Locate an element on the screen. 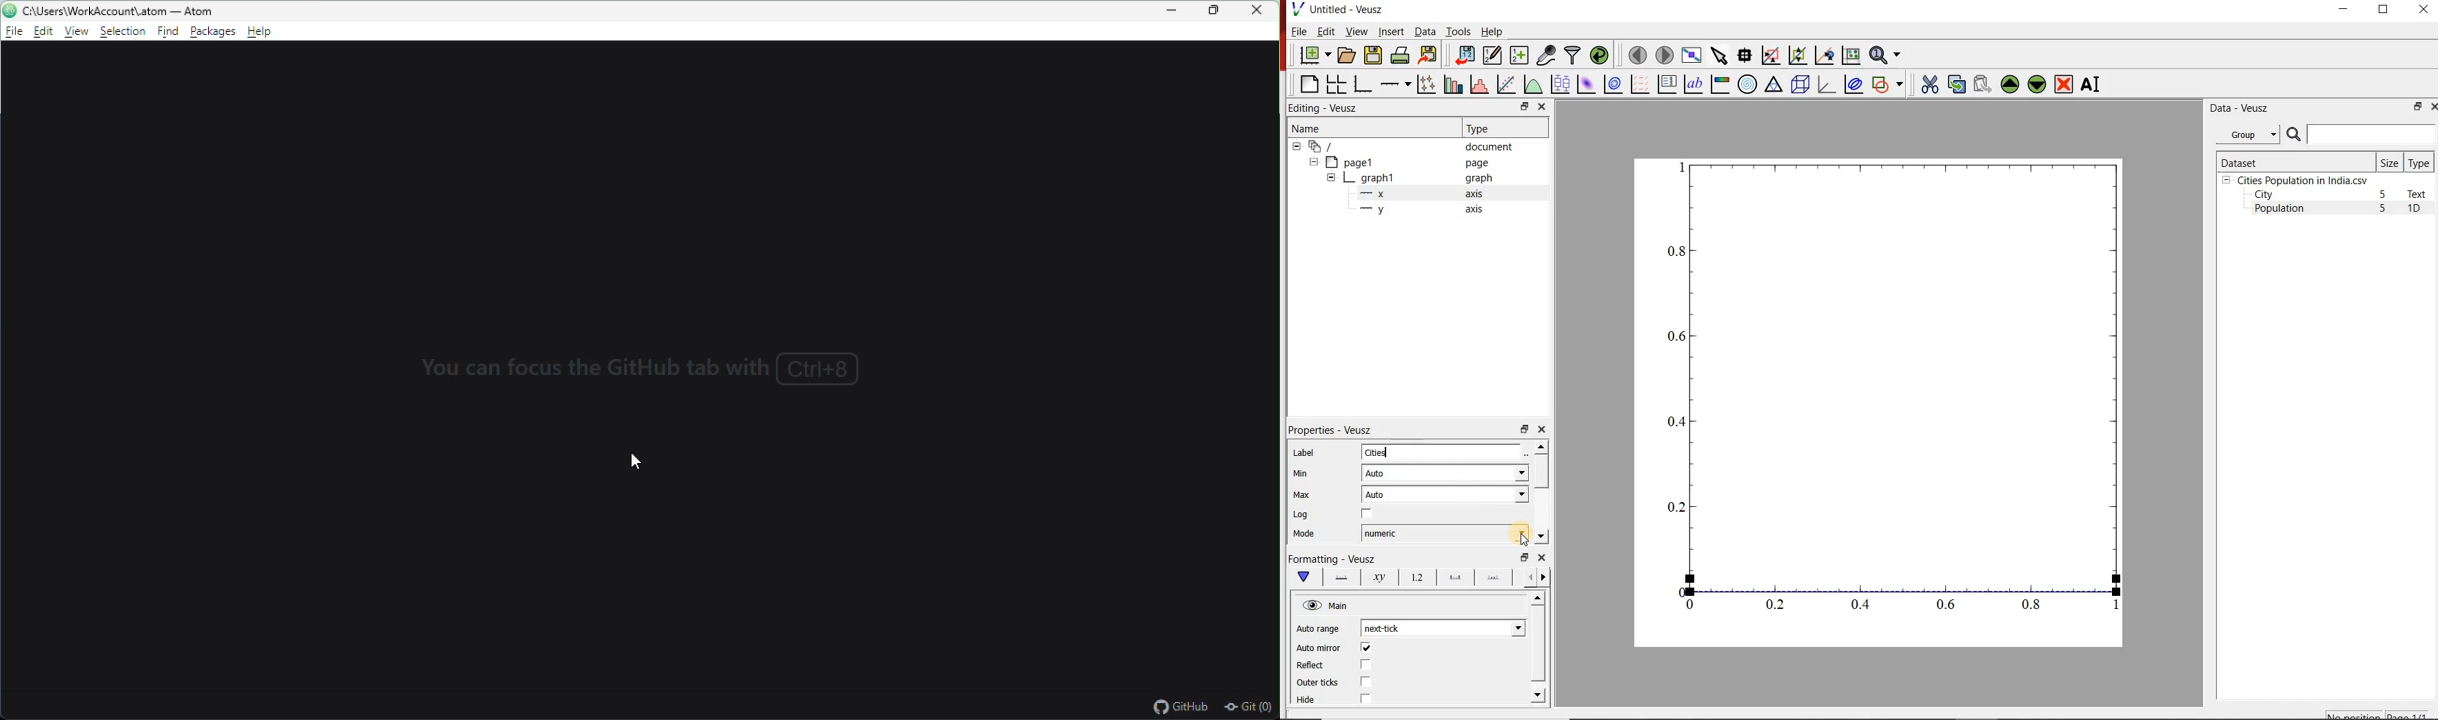  cursor is located at coordinates (1522, 535).